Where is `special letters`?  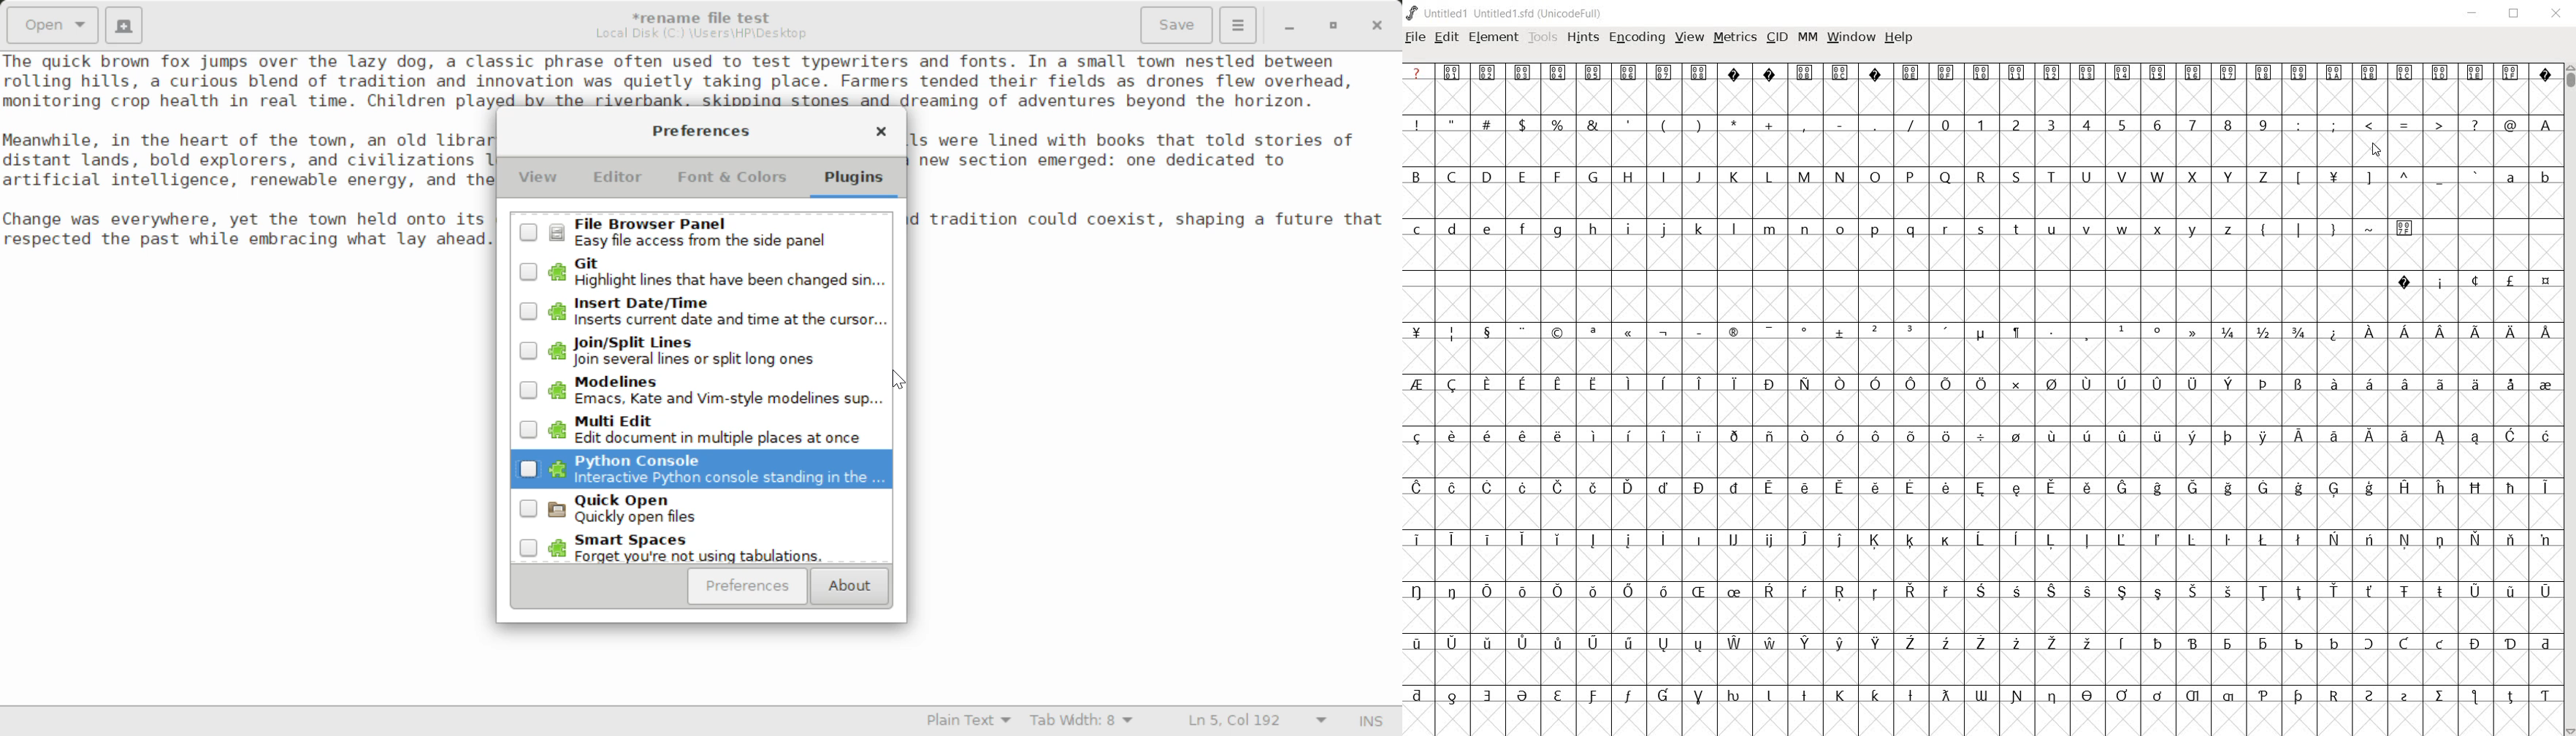
special letters is located at coordinates (1985, 694).